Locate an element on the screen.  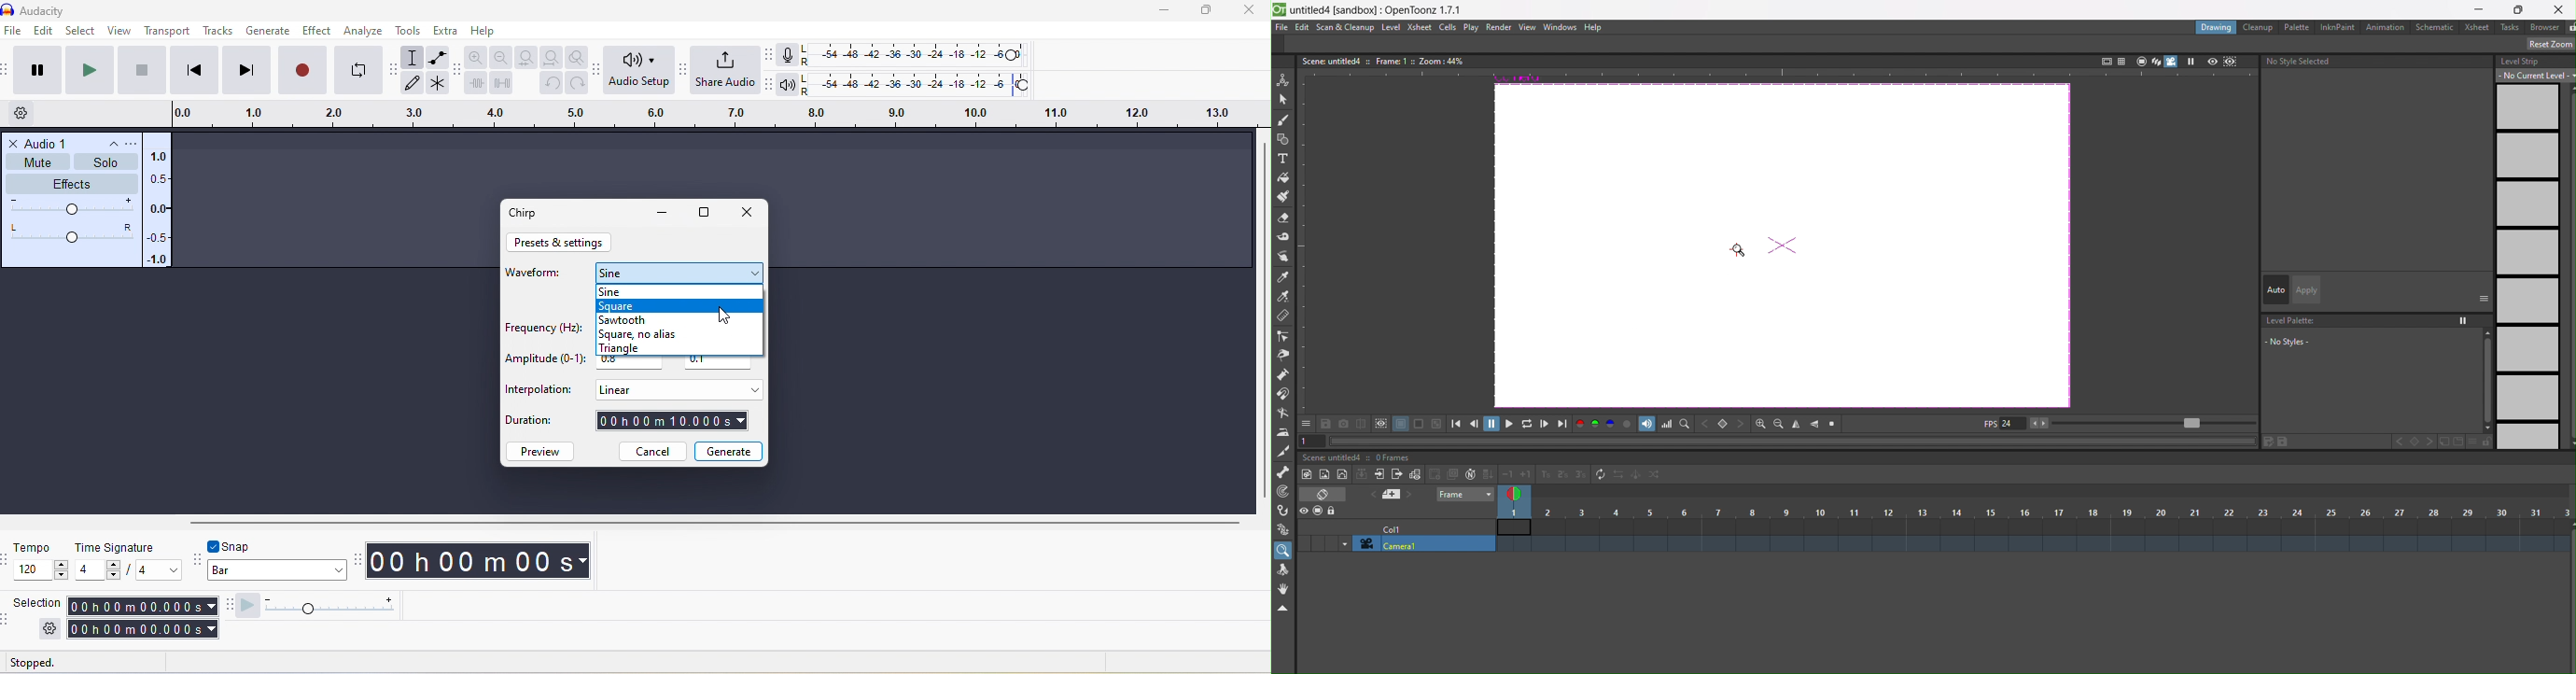
transport is located at coordinates (169, 32).